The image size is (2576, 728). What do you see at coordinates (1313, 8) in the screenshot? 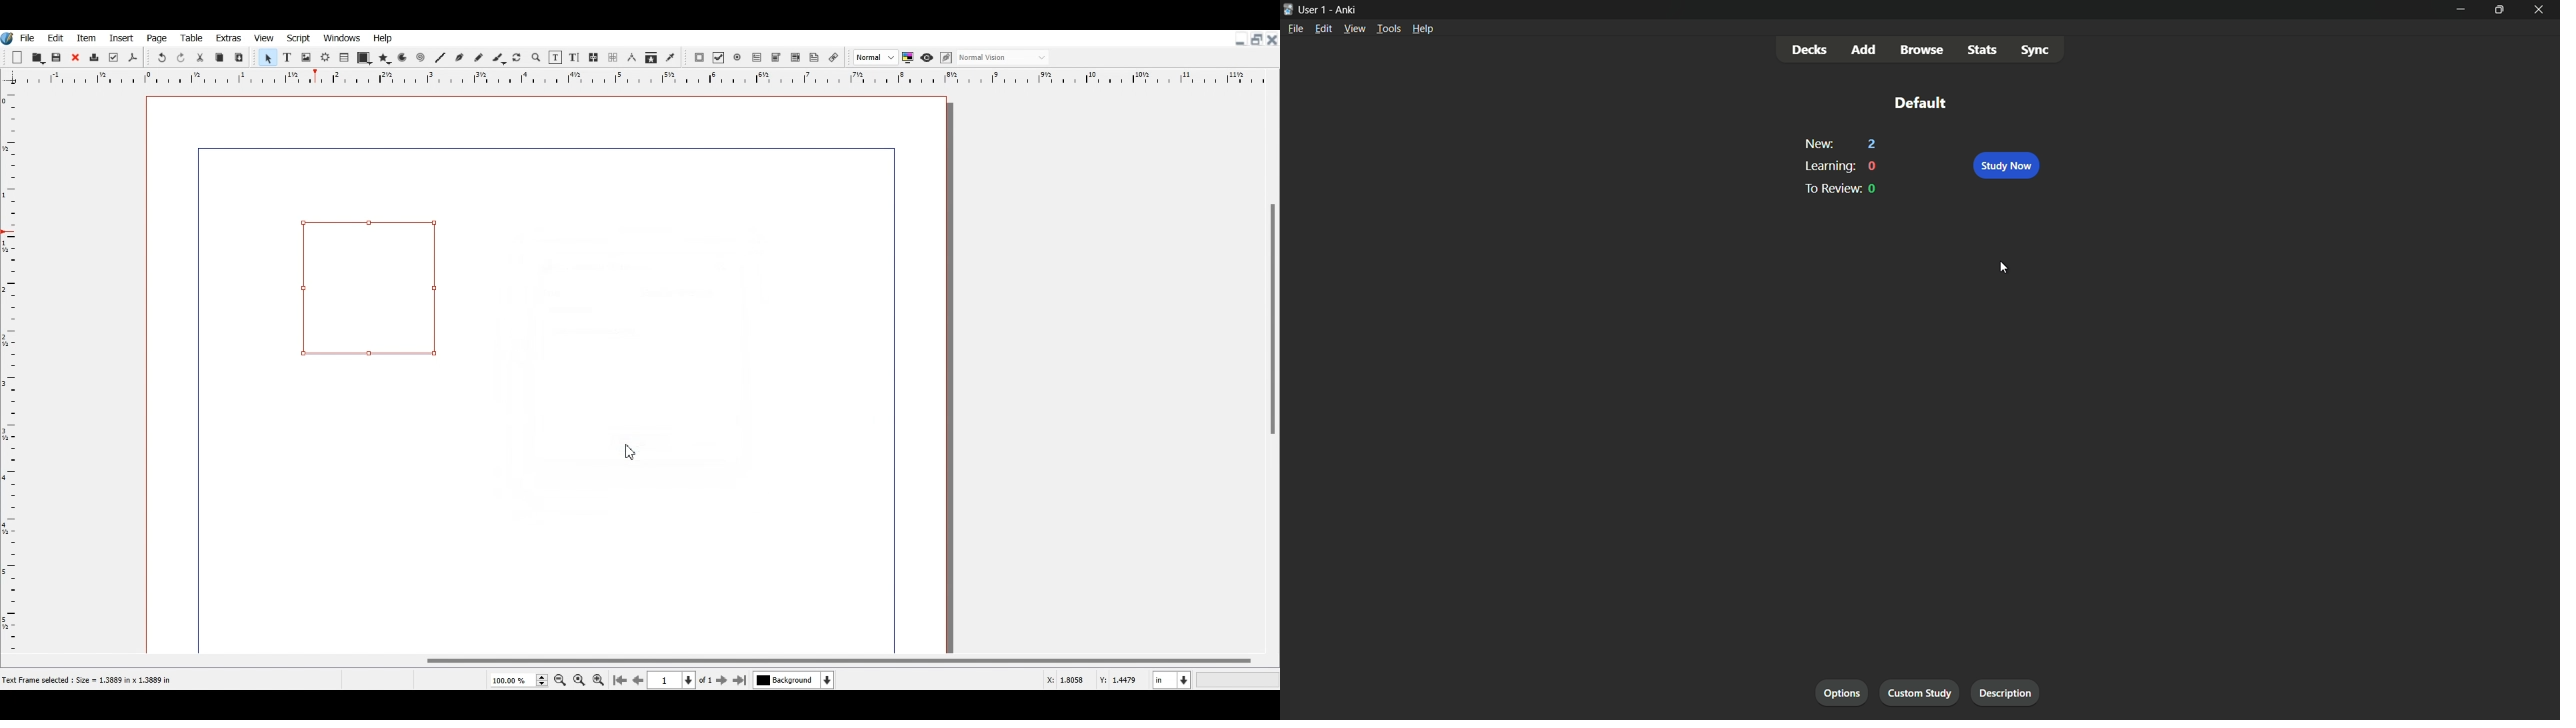
I see `user-1` at bounding box center [1313, 8].